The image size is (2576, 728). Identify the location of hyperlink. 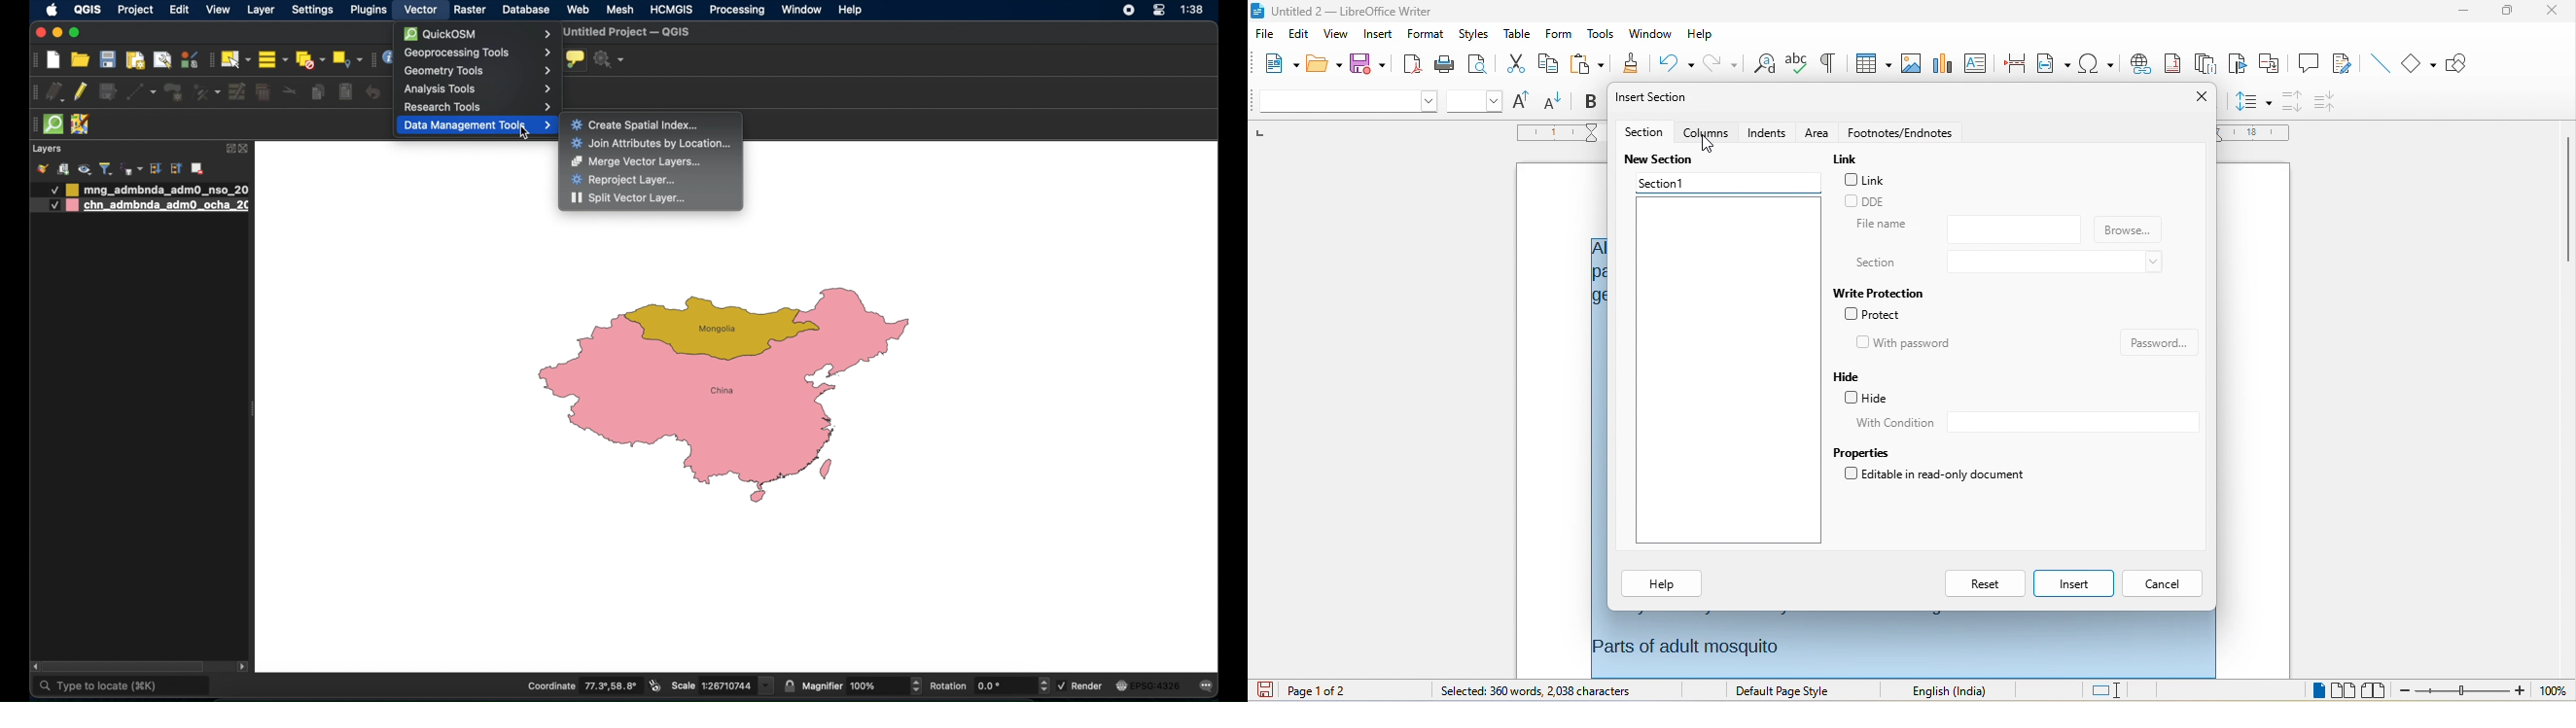
(2141, 64).